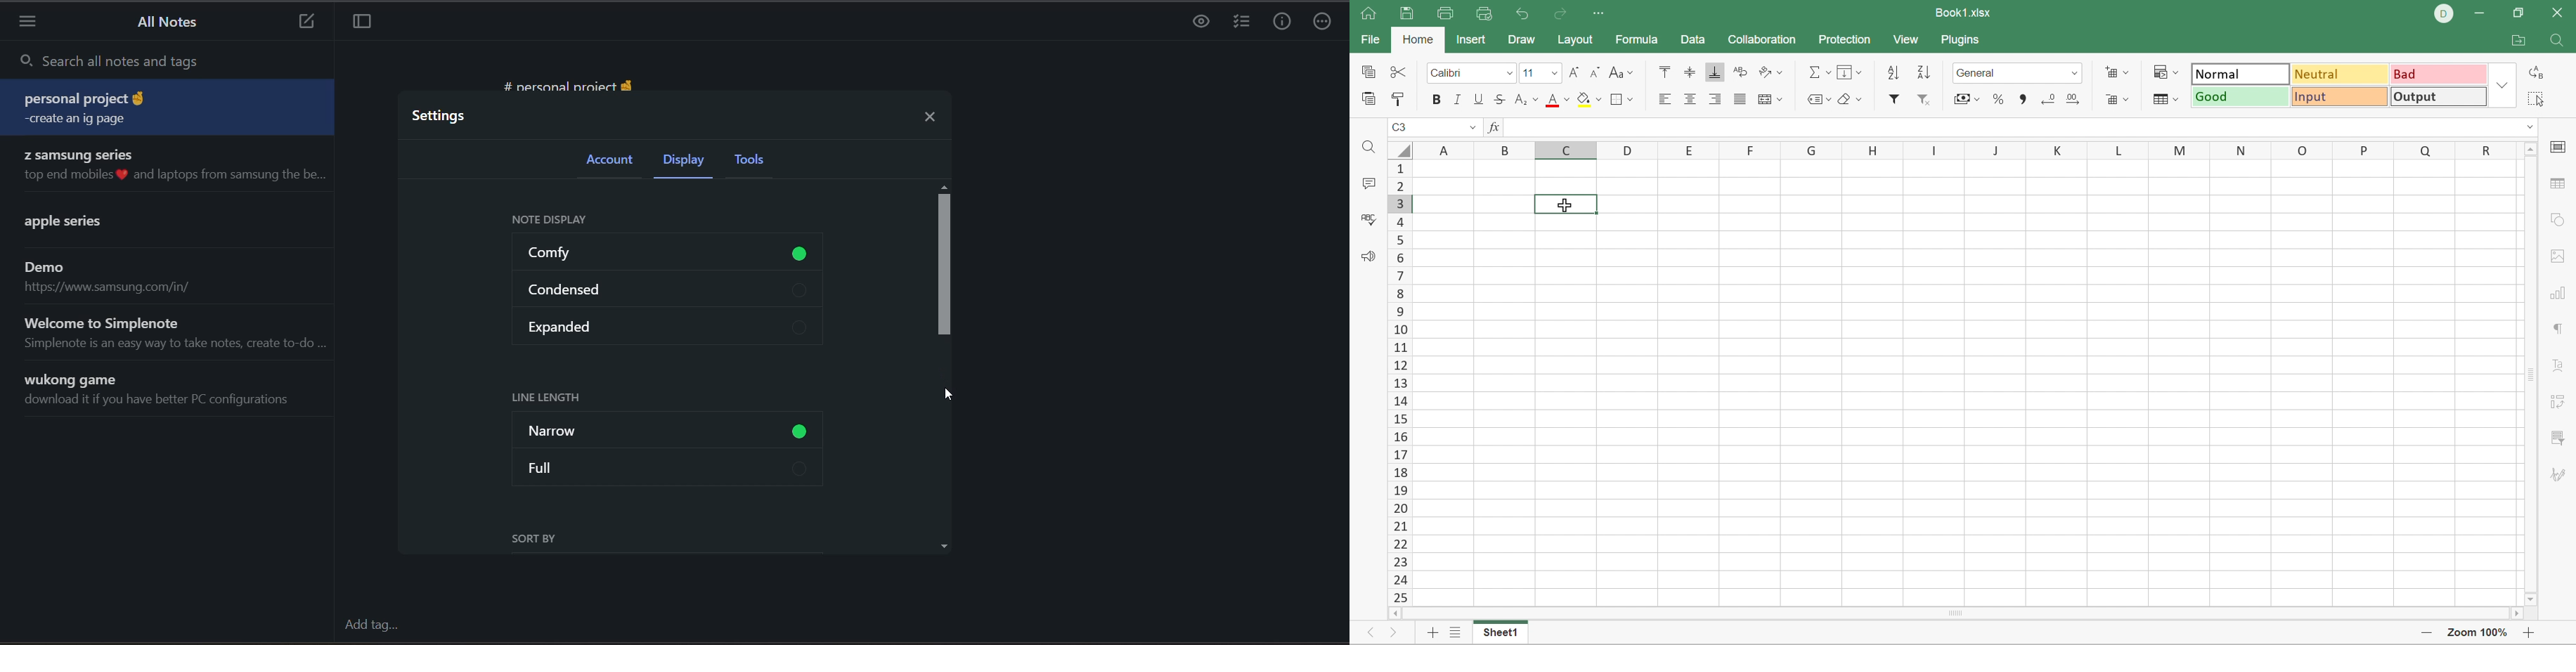 Image resolution: width=2576 pixels, height=672 pixels. What do you see at coordinates (673, 469) in the screenshot?
I see `full` at bounding box center [673, 469].